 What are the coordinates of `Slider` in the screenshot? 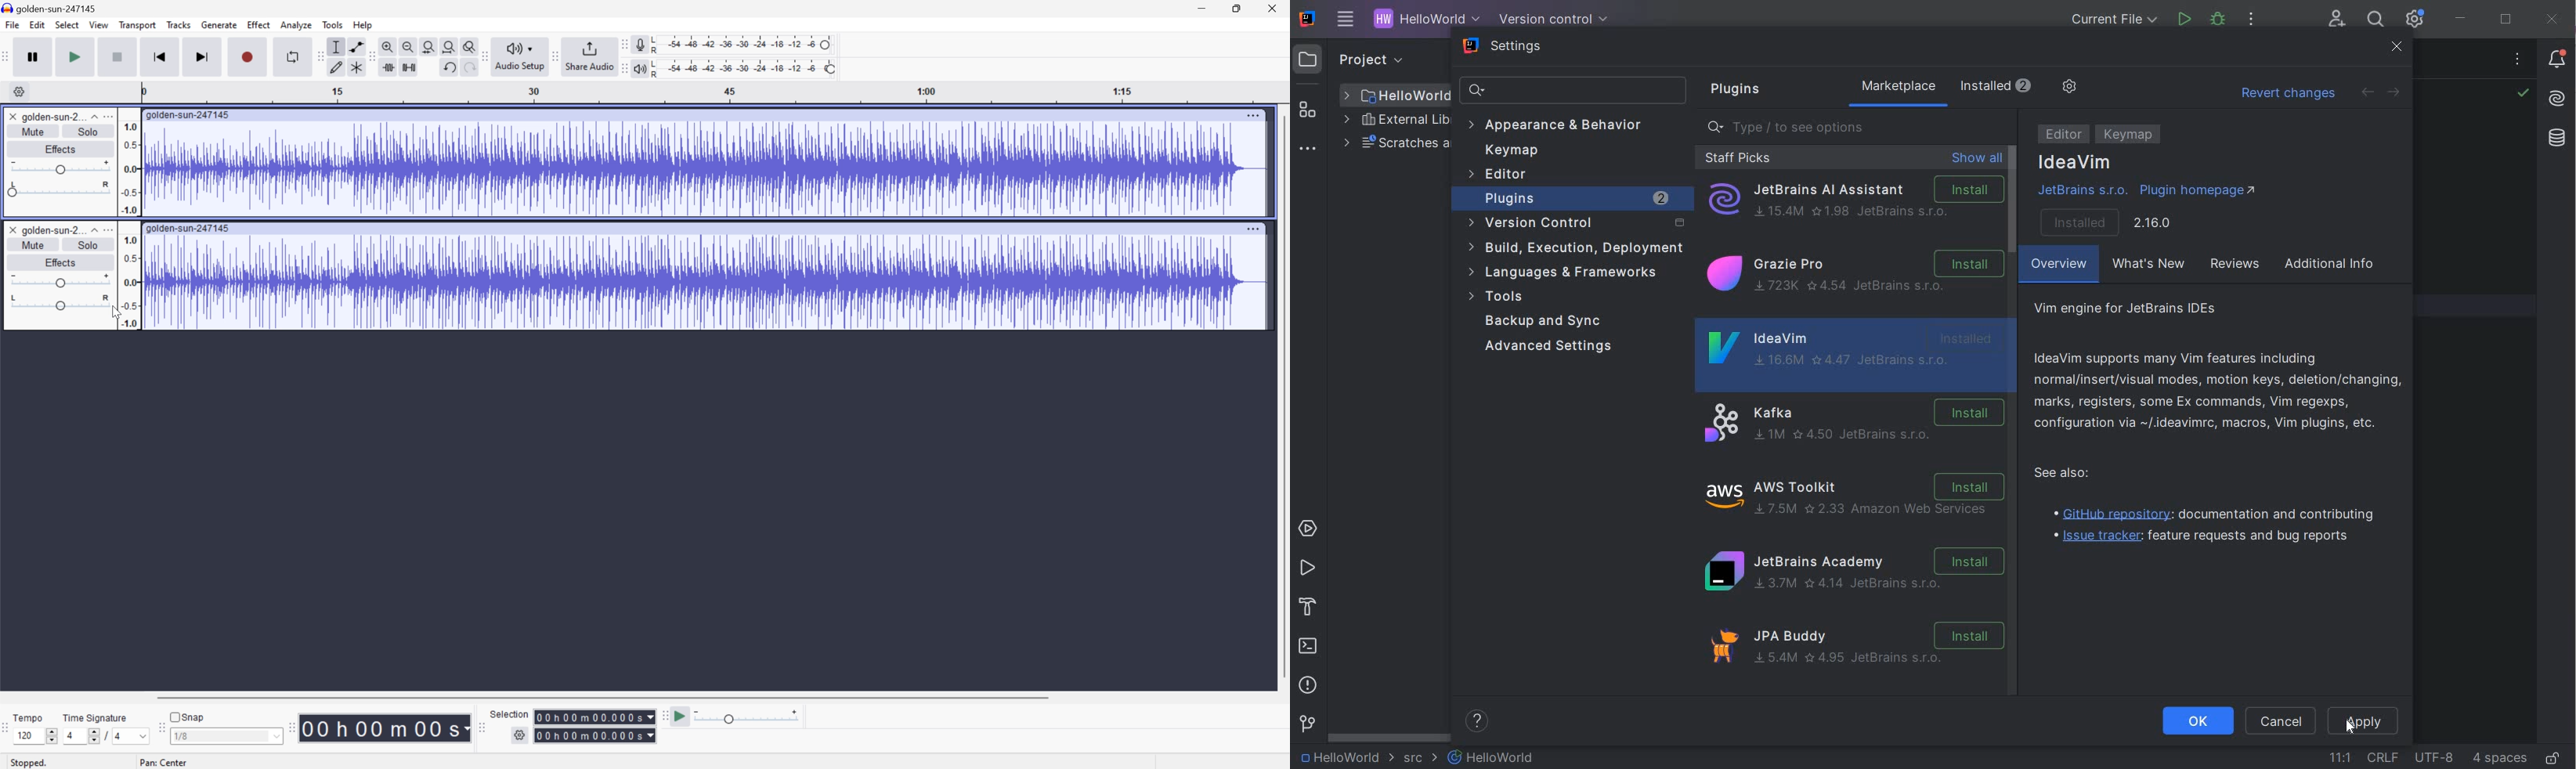 It's located at (58, 168).